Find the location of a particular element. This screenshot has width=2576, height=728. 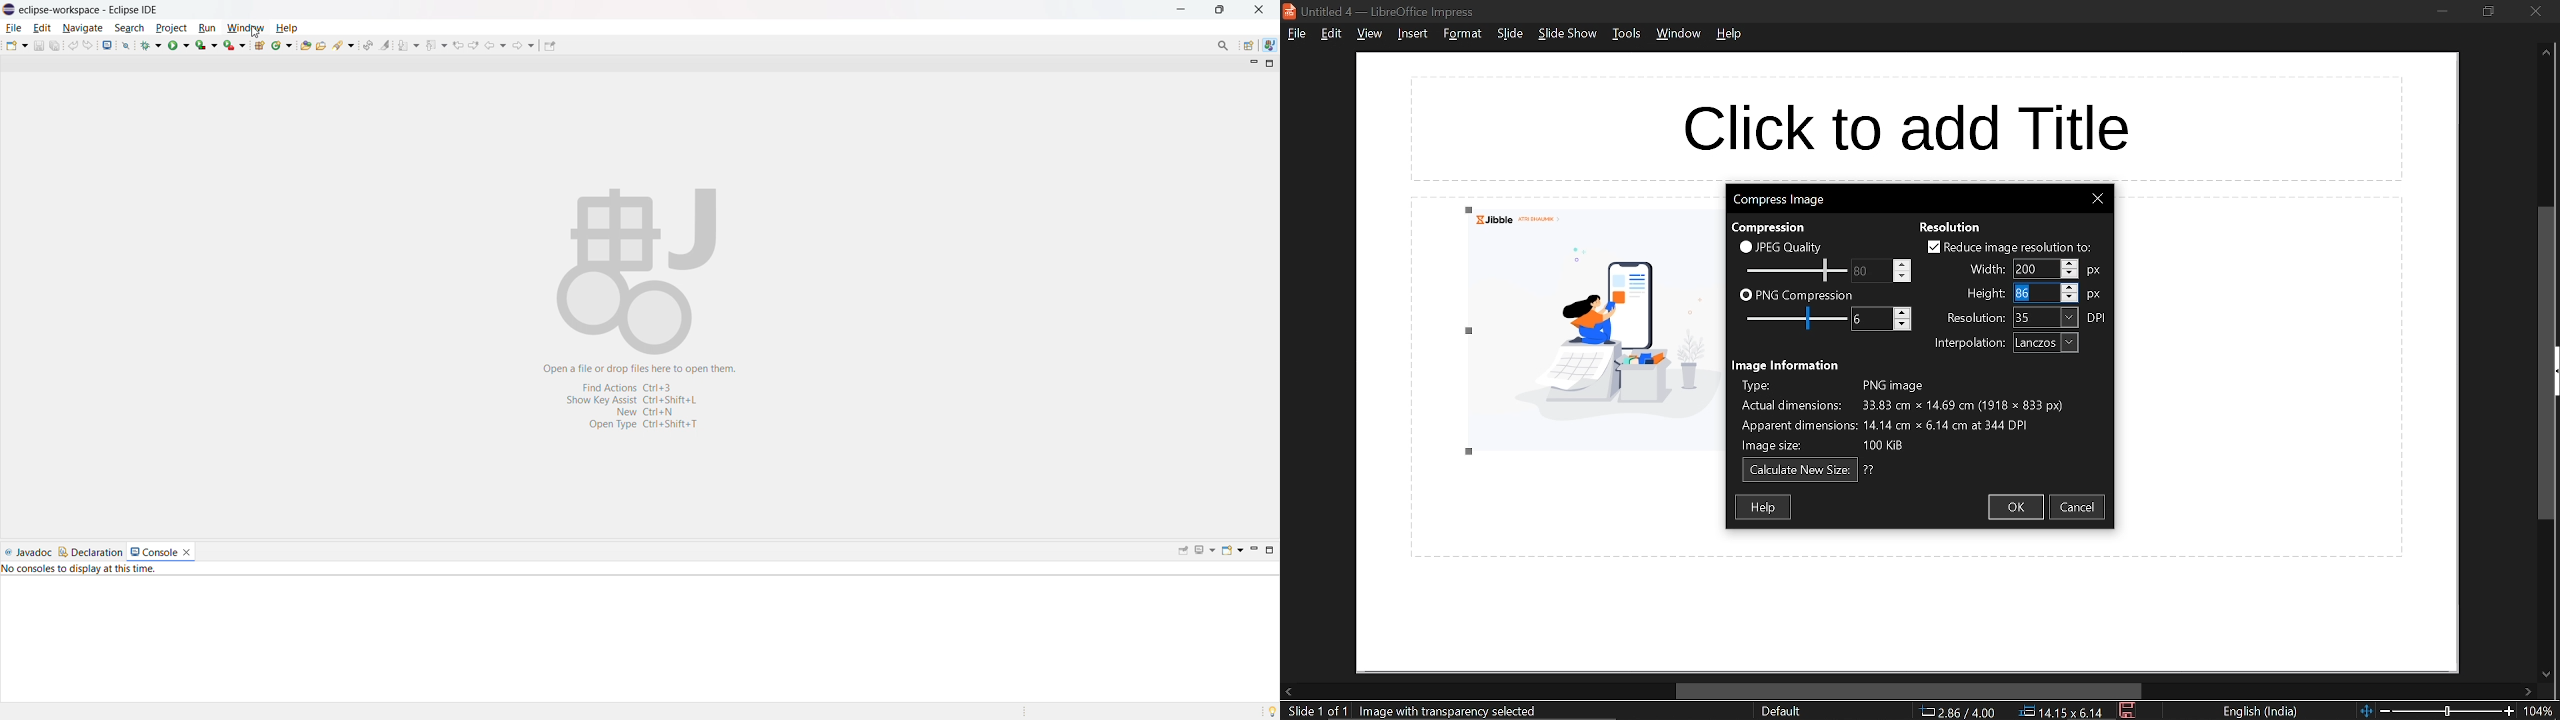

move right is located at coordinates (2528, 693).